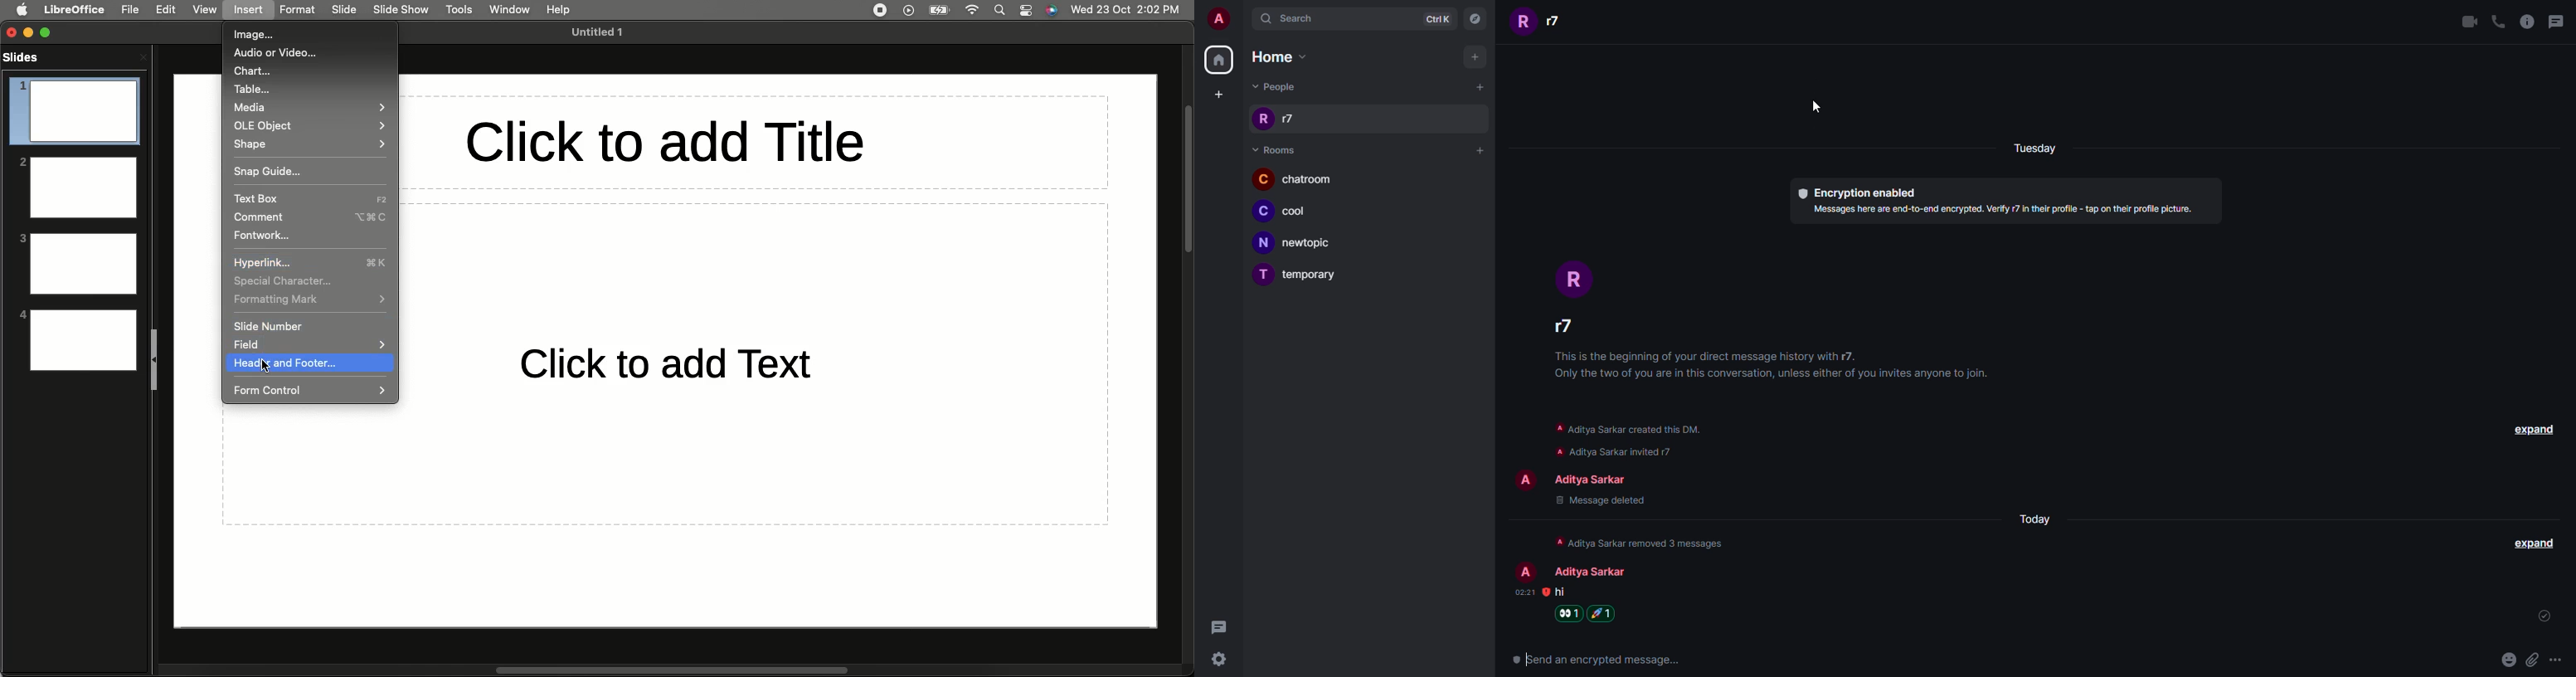 The height and width of the screenshot is (700, 2576). Describe the element at coordinates (1187, 180) in the screenshot. I see `Scroll` at that location.